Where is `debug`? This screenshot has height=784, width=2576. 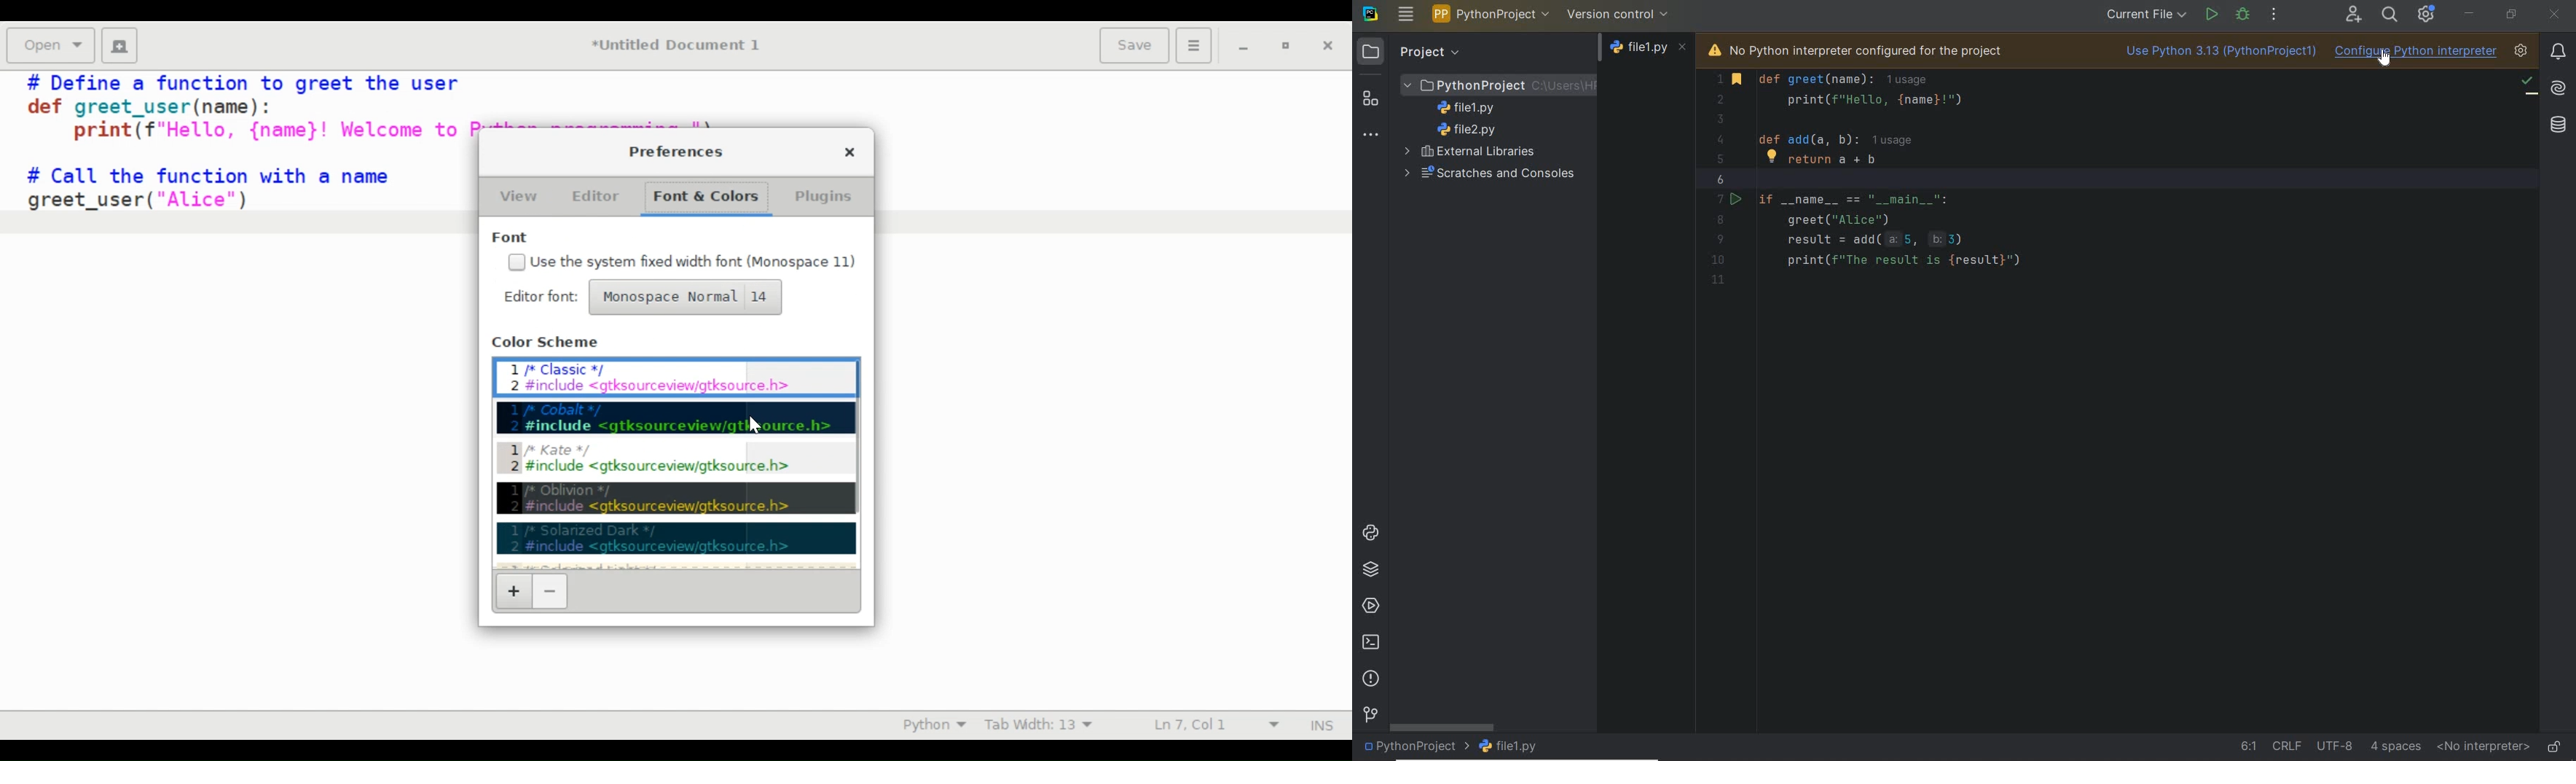 debug is located at coordinates (2244, 14).